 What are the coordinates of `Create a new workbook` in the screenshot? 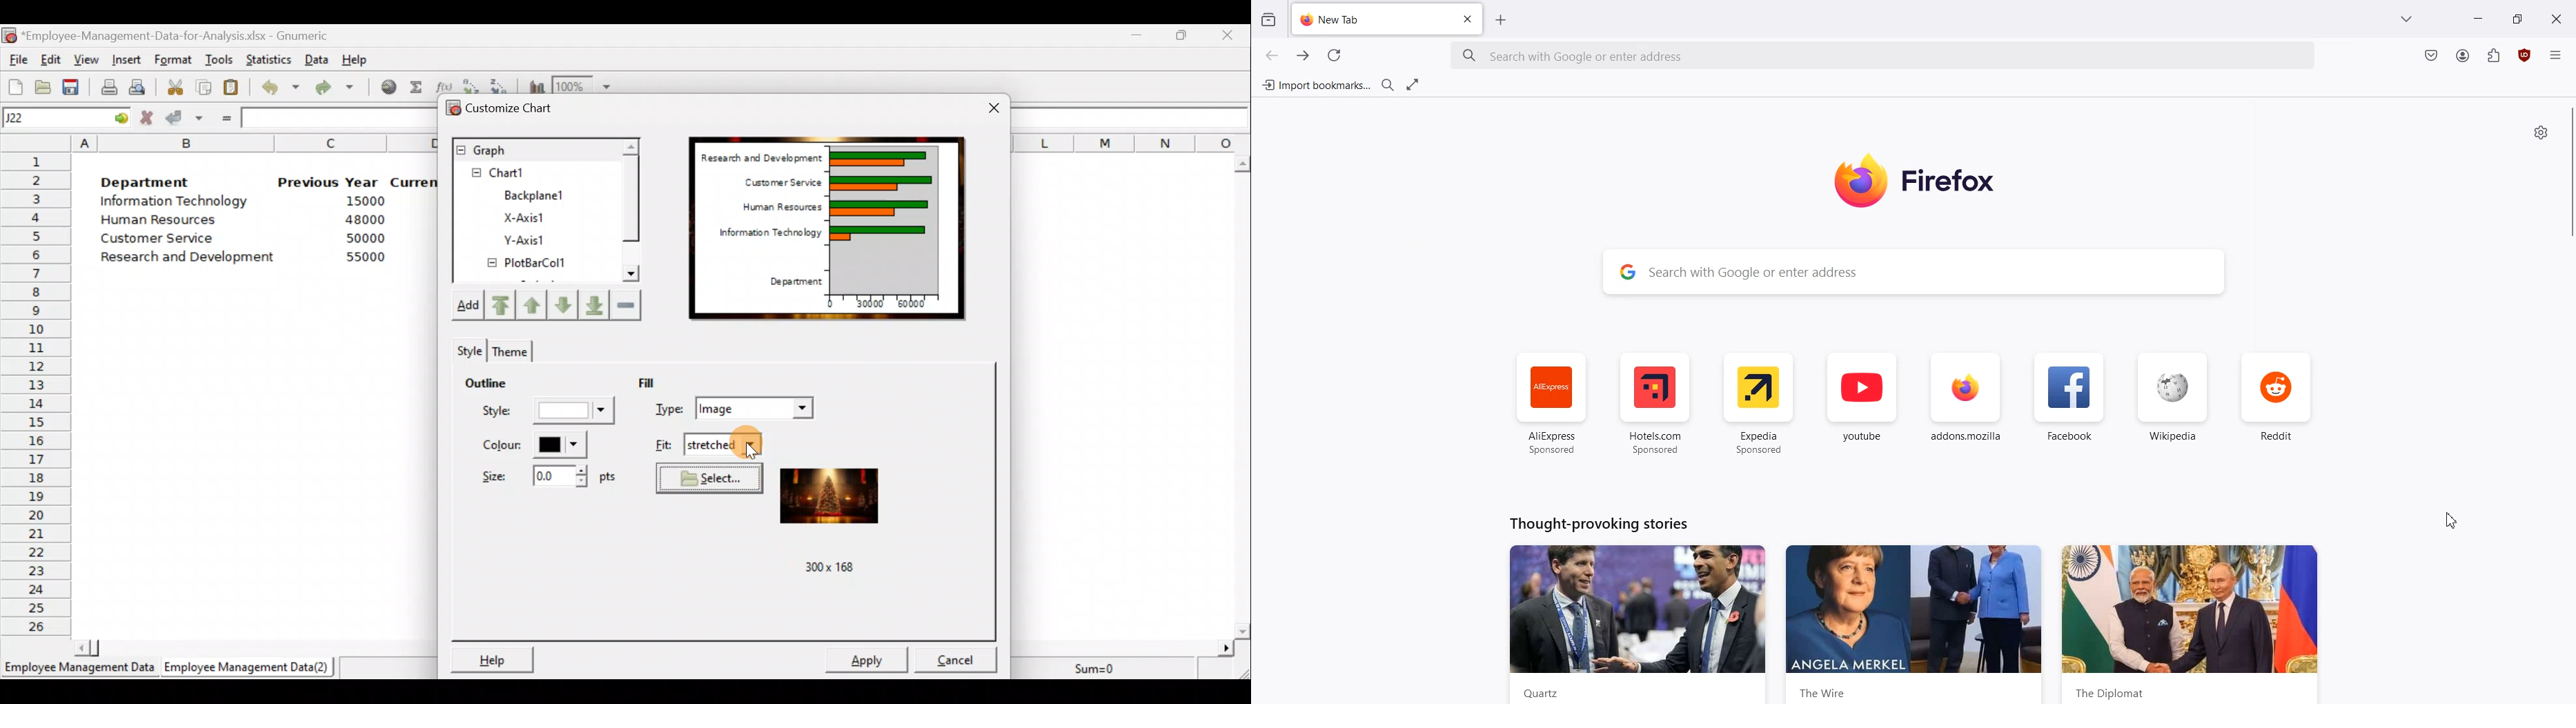 It's located at (14, 85).